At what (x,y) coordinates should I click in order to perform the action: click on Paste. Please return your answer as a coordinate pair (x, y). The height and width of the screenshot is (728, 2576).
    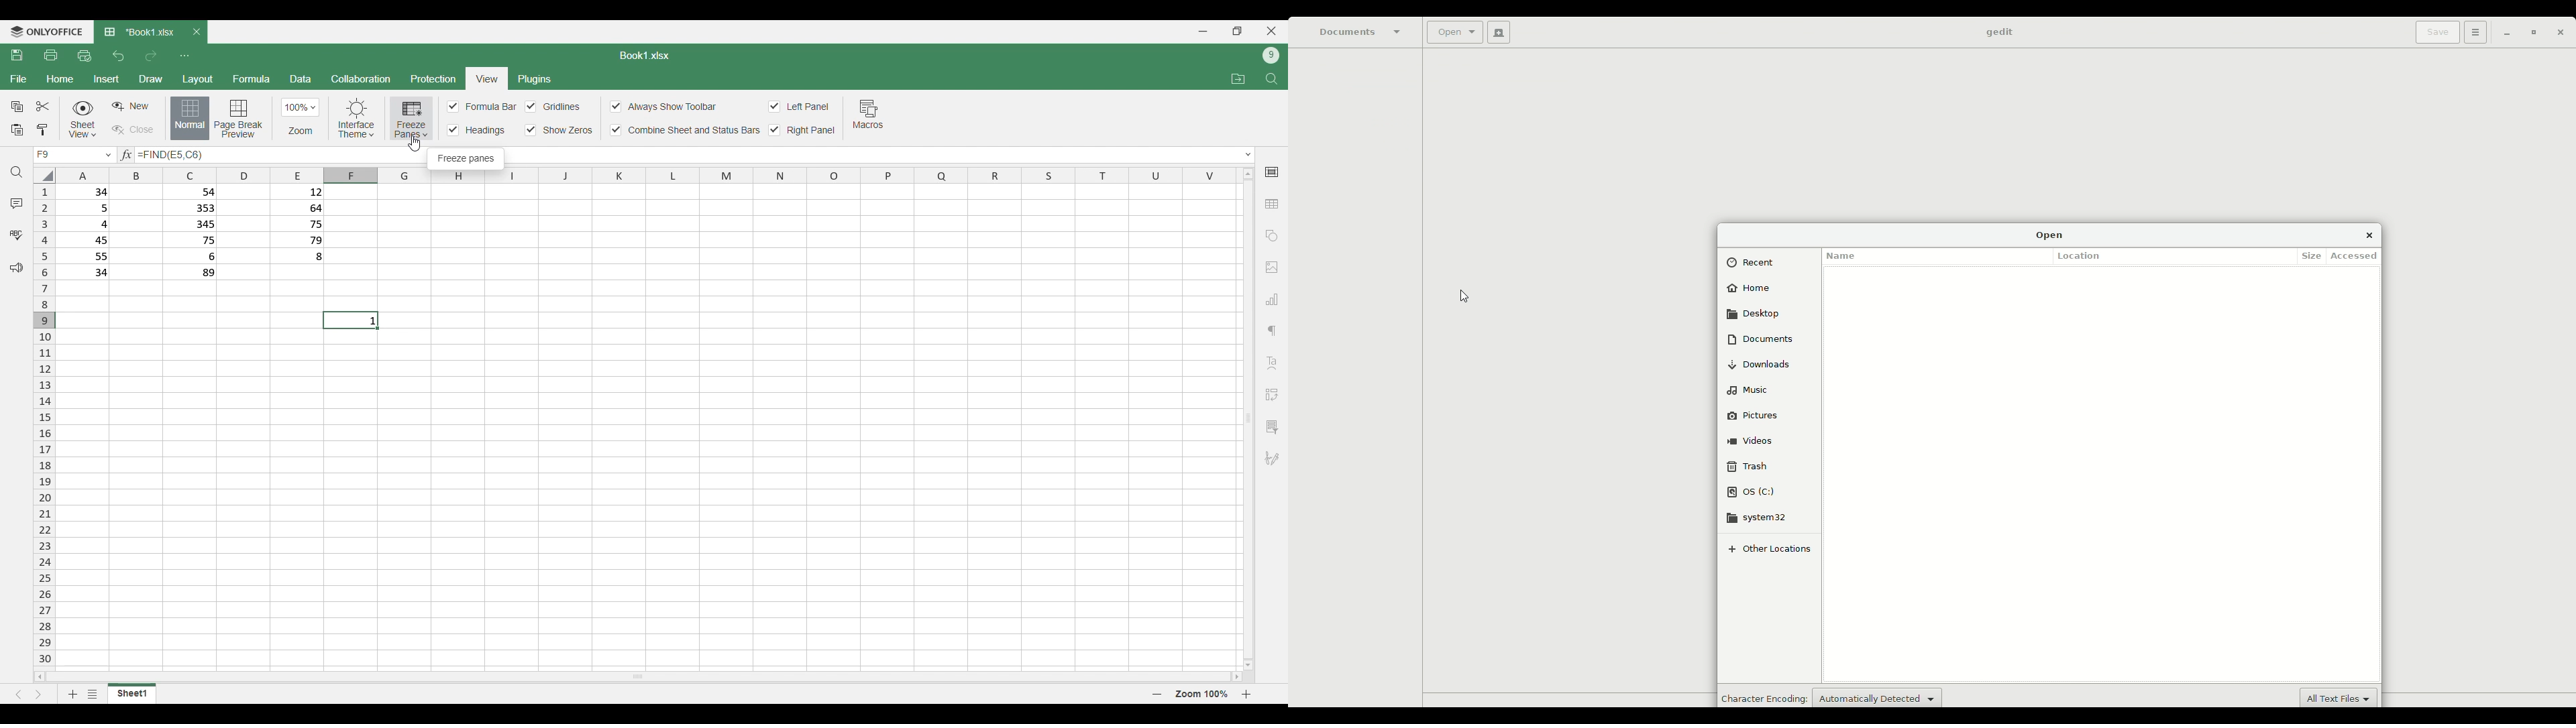
    Looking at the image, I should click on (17, 130).